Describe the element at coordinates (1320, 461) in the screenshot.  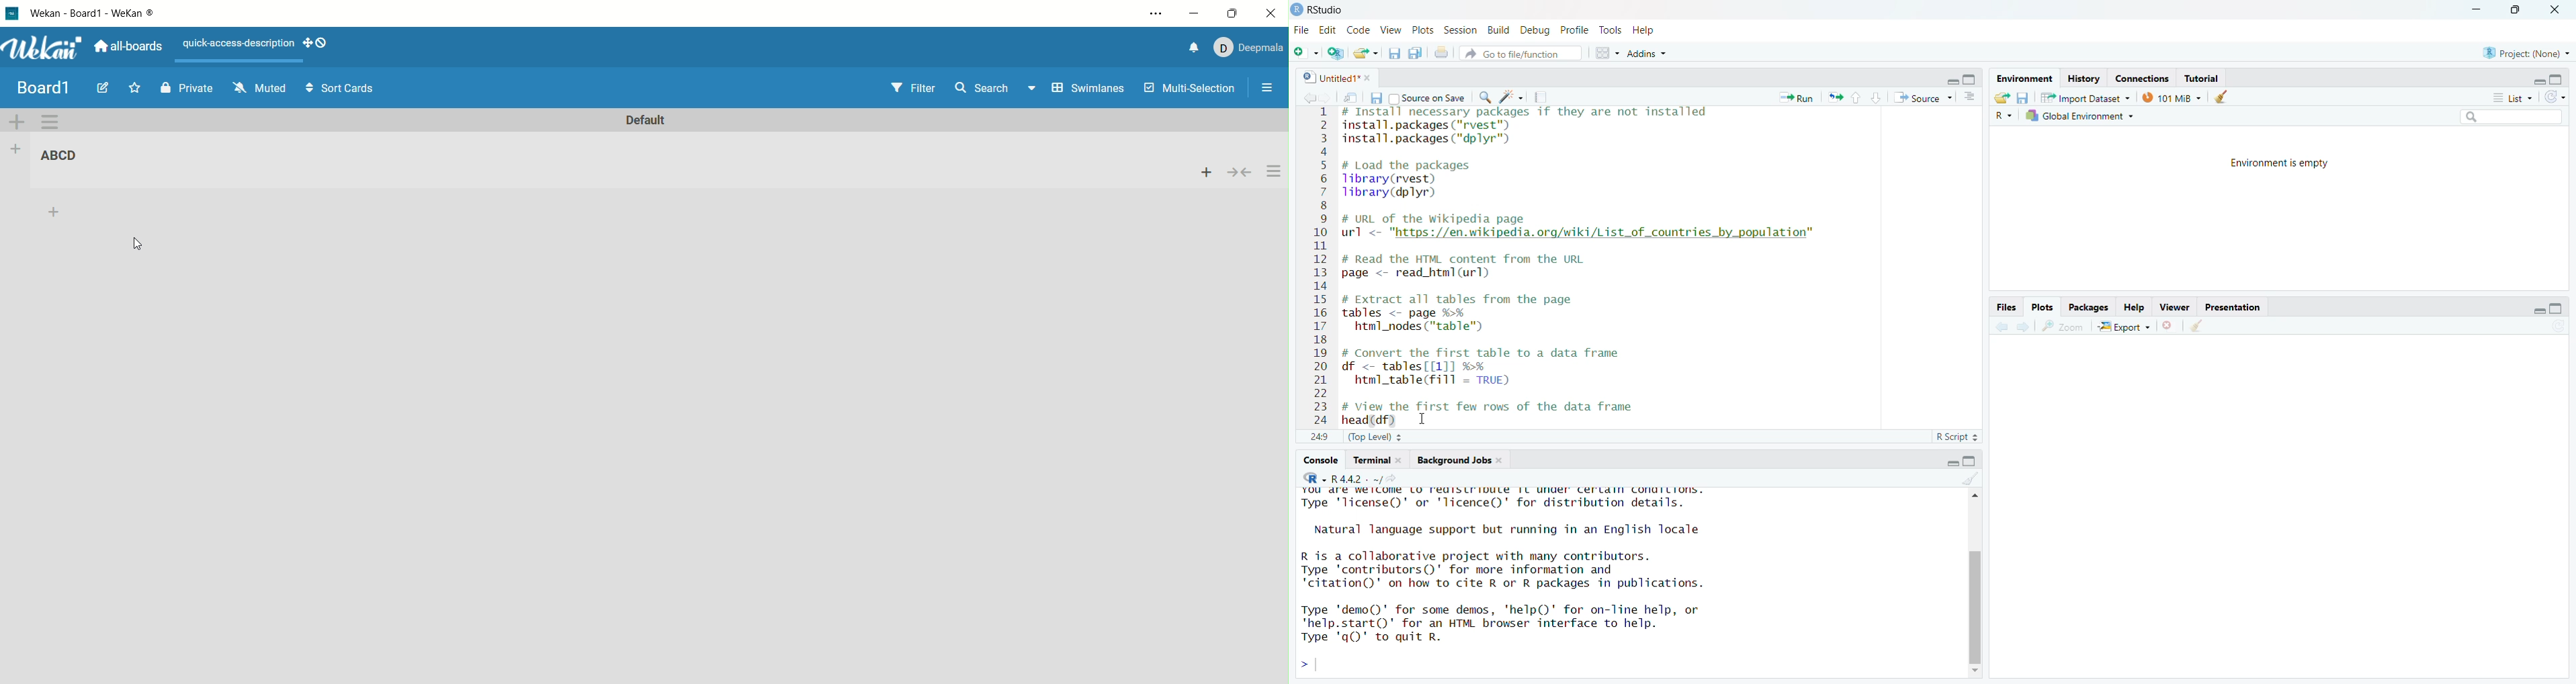
I see `Console` at that location.